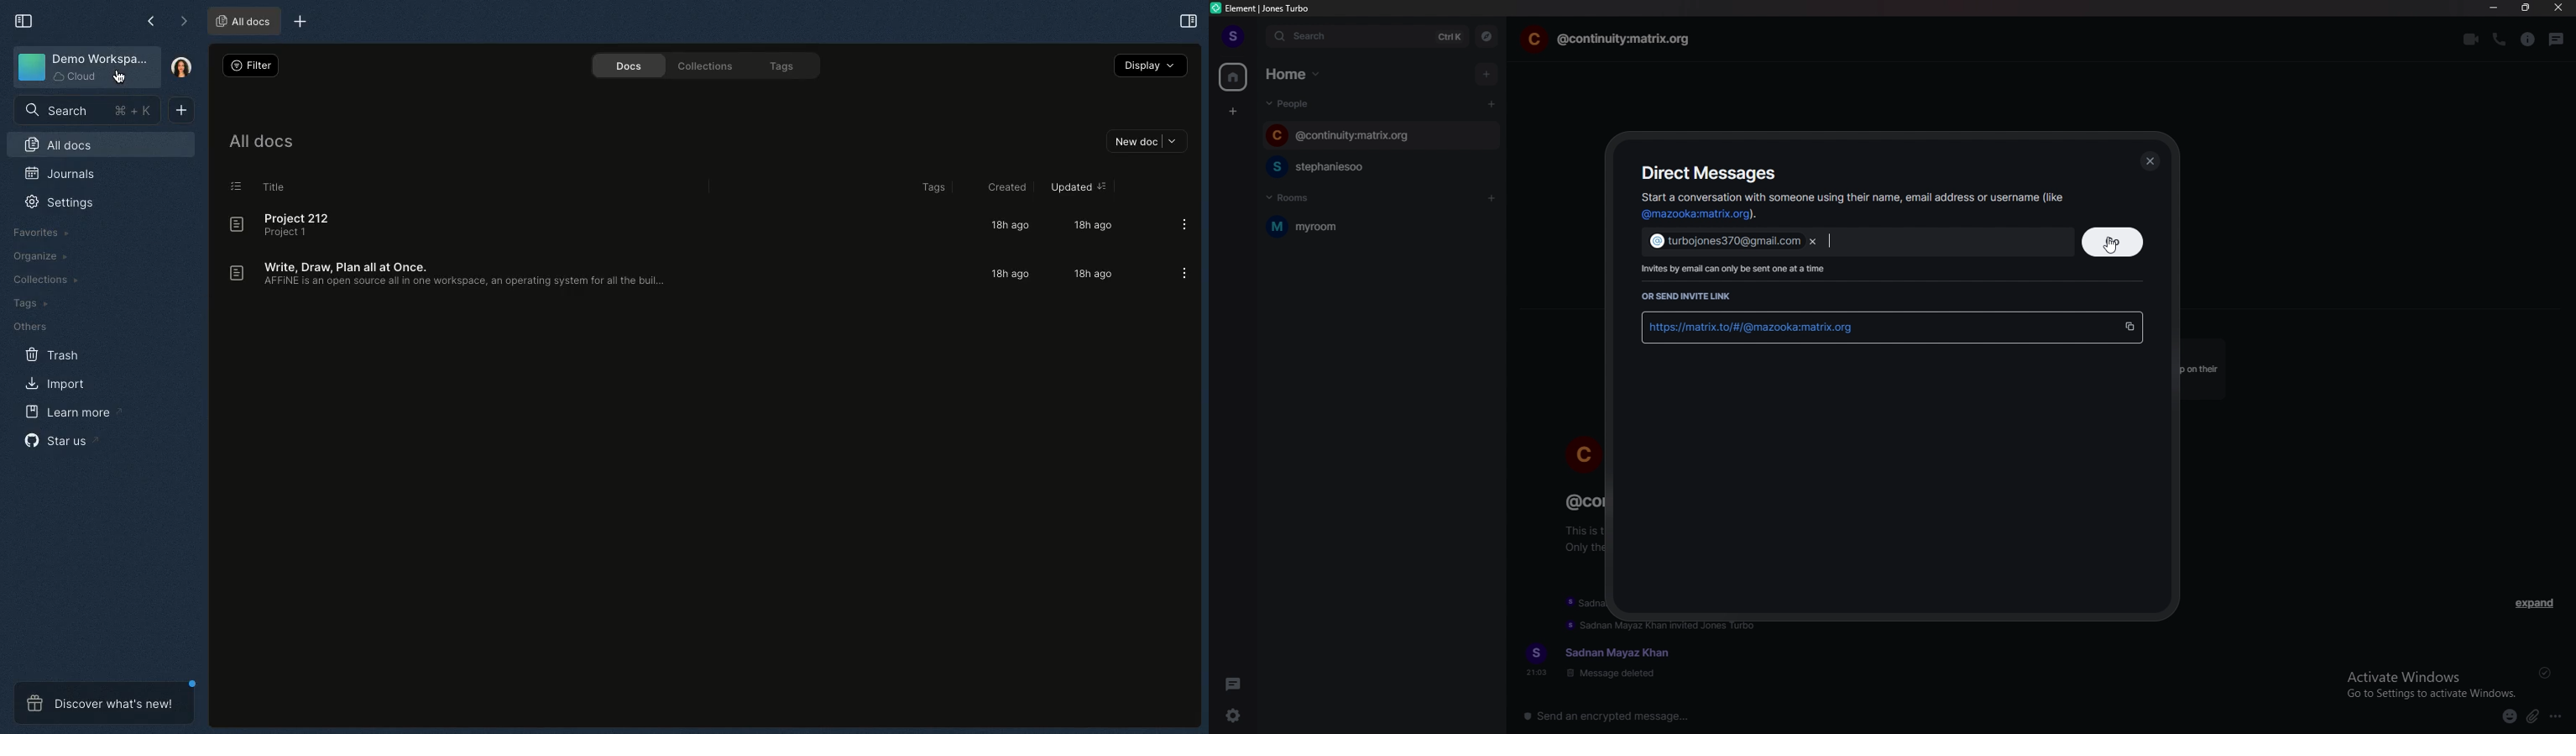 This screenshot has width=2576, height=756. What do you see at coordinates (243, 20) in the screenshot?
I see `All docs` at bounding box center [243, 20].